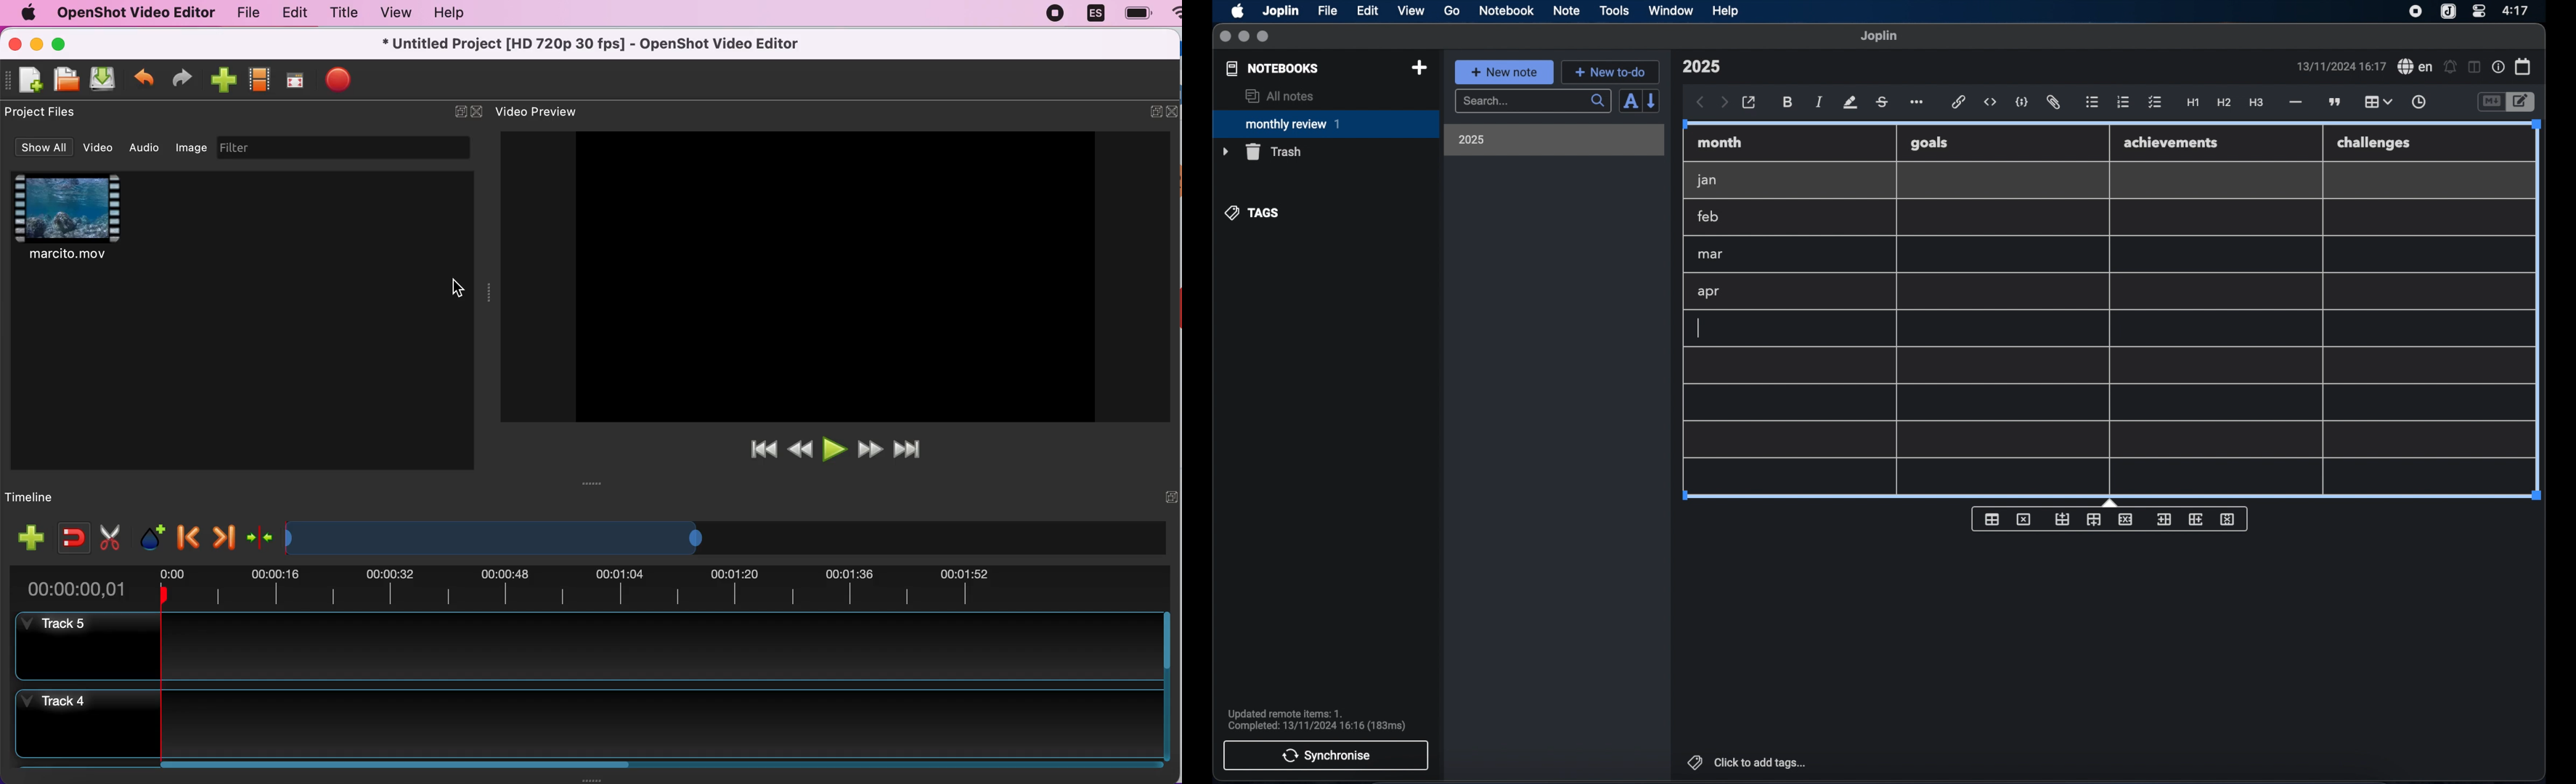 The height and width of the screenshot is (784, 2576). Describe the element at coordinates (24, 15) in the screenshot. I see `mac logo` at that location.